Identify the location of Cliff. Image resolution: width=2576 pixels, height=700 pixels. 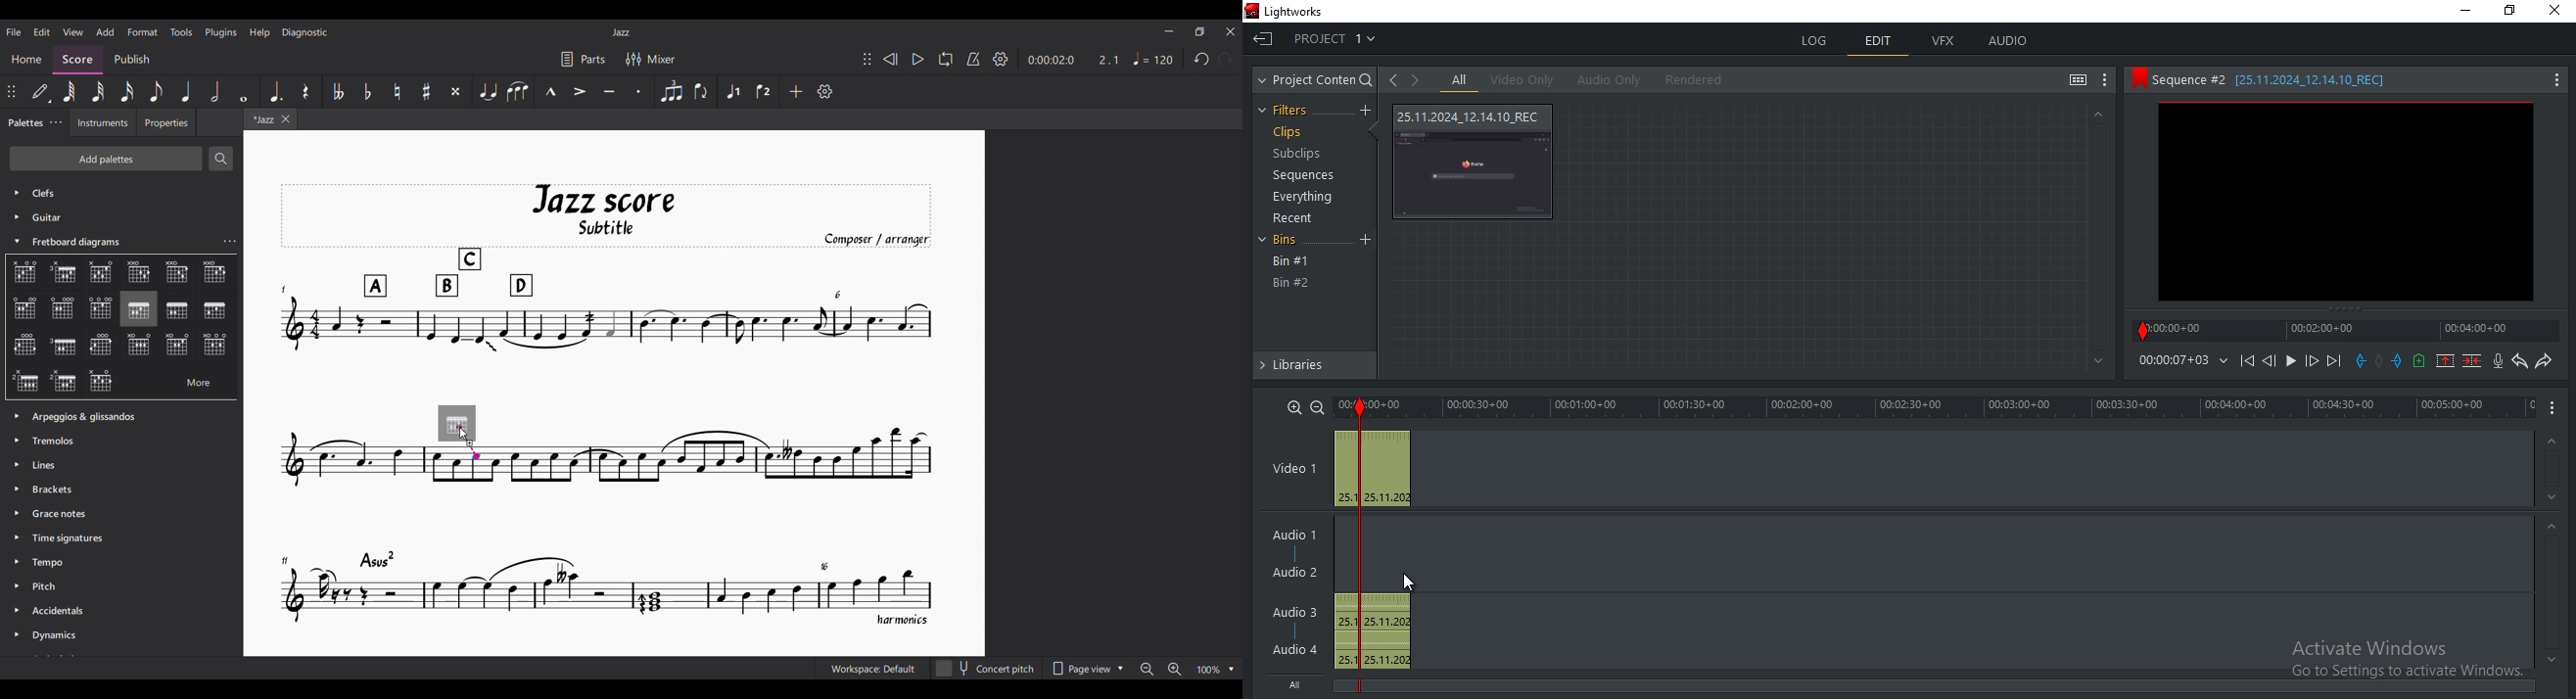
(34, 189).